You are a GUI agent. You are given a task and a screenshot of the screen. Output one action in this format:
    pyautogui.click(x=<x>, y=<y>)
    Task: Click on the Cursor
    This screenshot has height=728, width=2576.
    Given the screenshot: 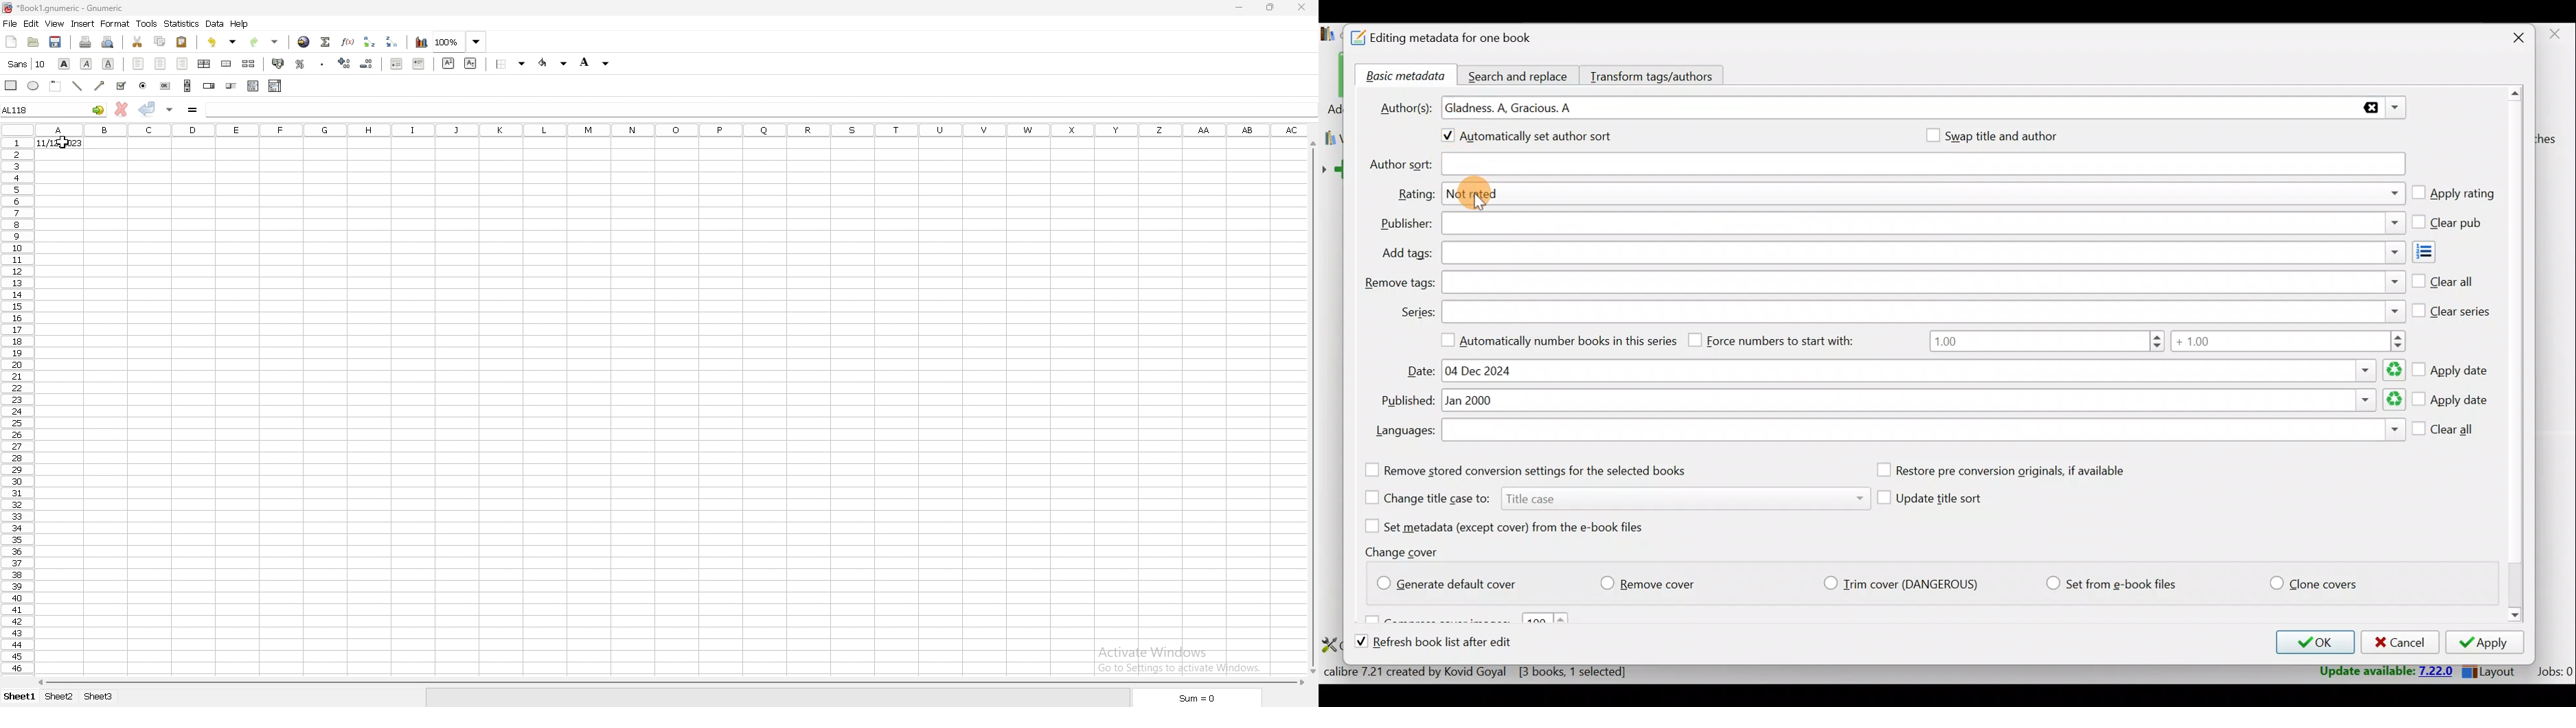 What is the action you would take?
    pyautogui.click(x=1482, y=204)
    